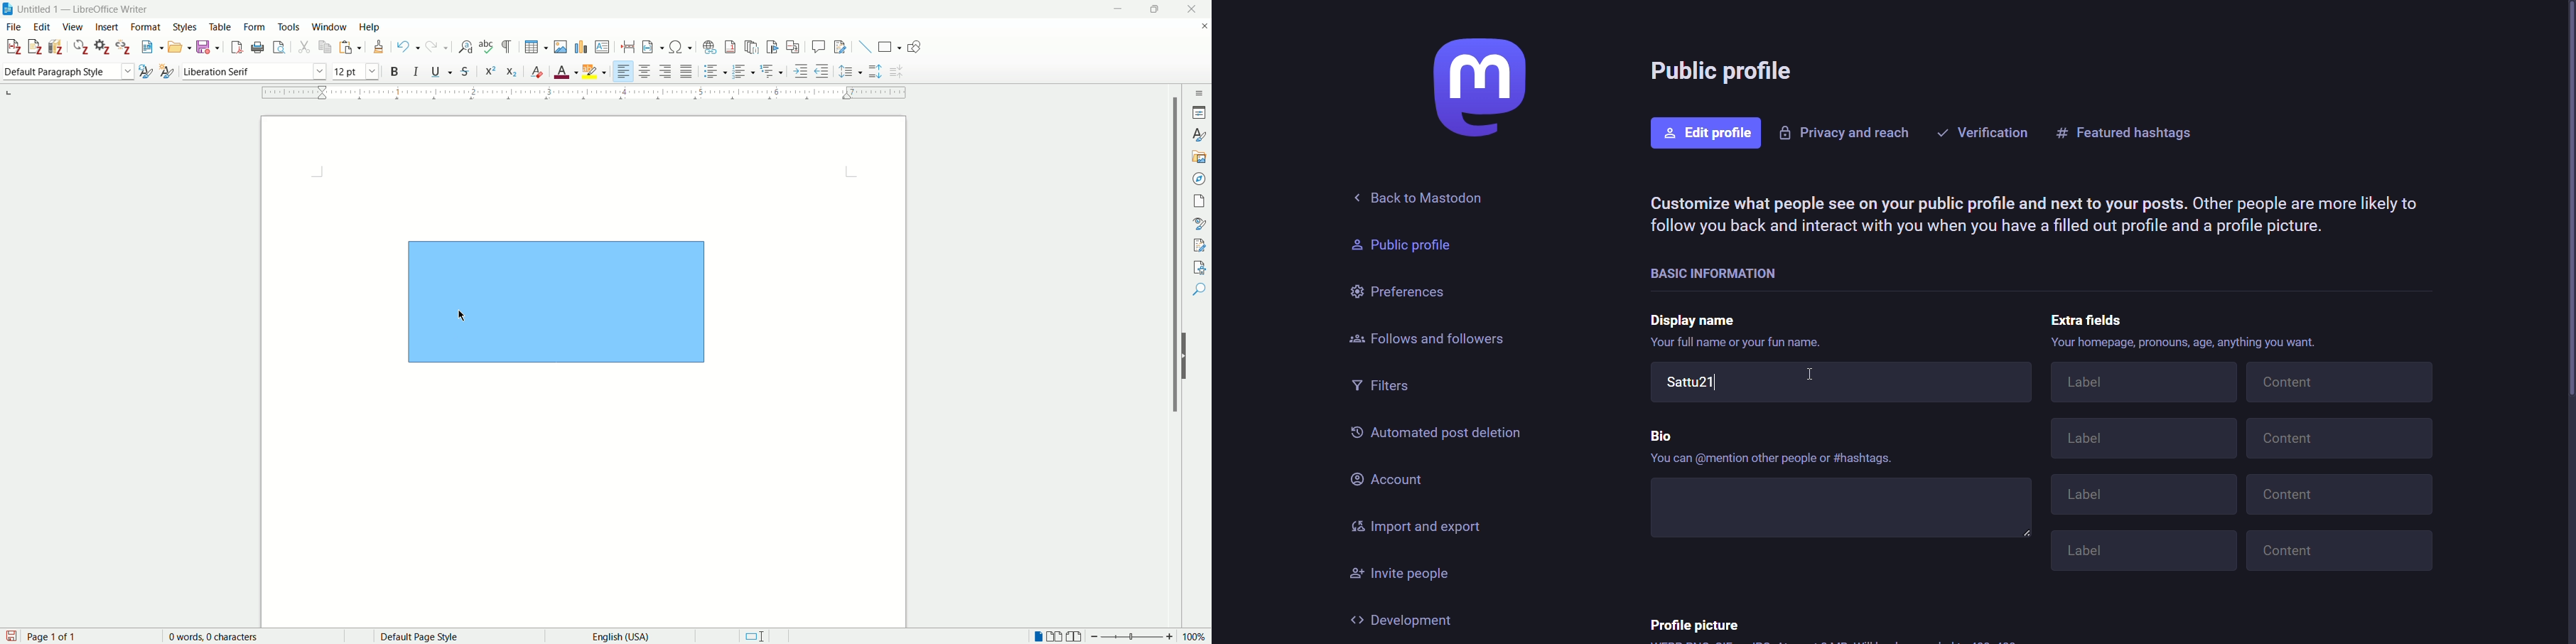 Image resolution: width=2576 pixels, height=644 pixels. What do you see at coordinates (555, 301) in the screenshot?
I see `Shape` at bounding box center [555, 301].